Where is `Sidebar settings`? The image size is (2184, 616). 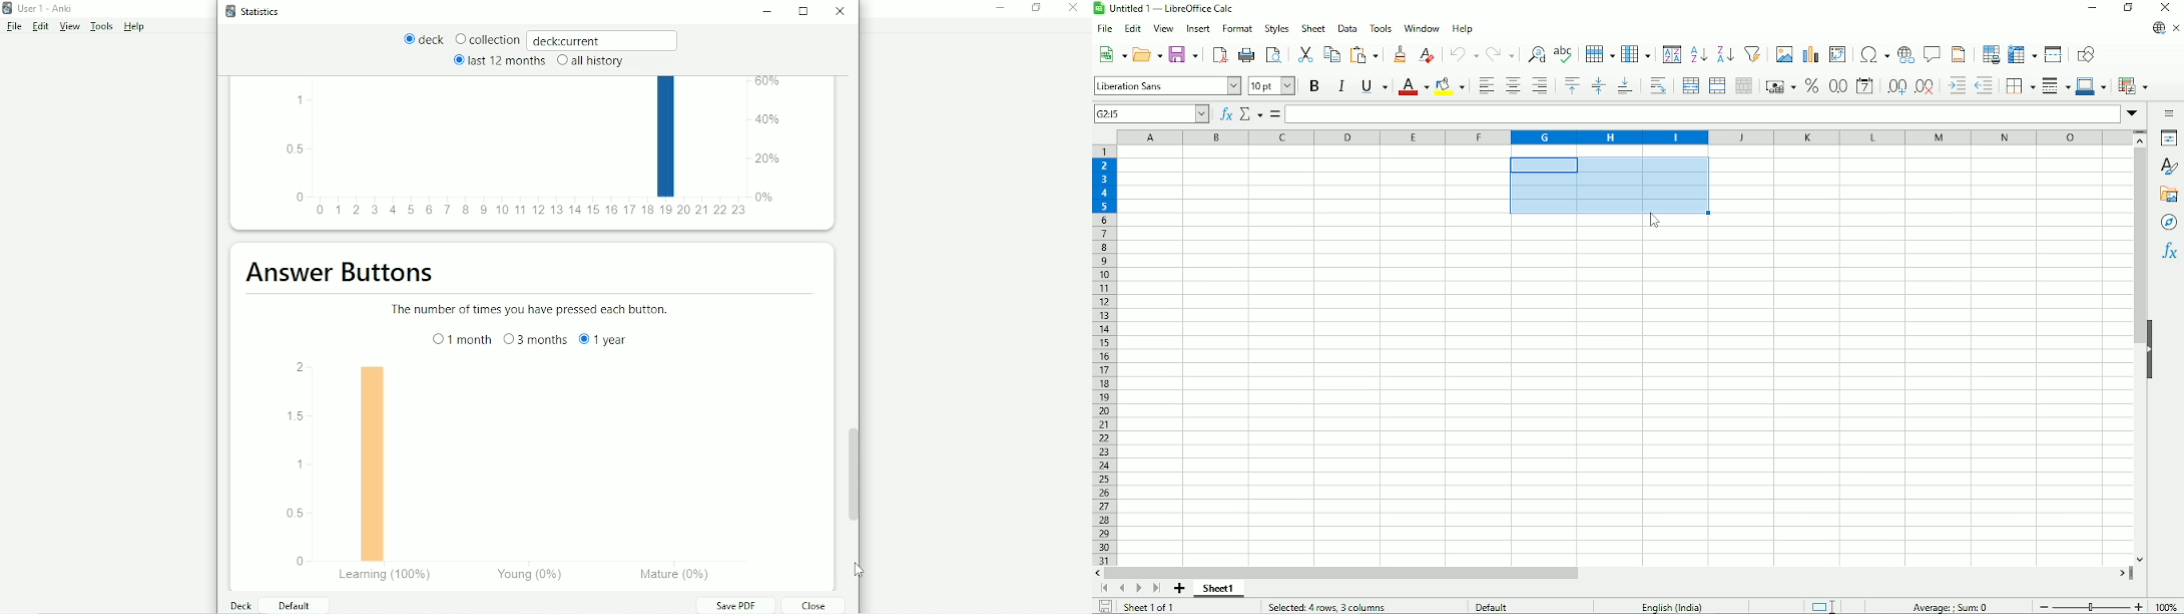 Sidebar settings is located at coordinates (2171, 113).